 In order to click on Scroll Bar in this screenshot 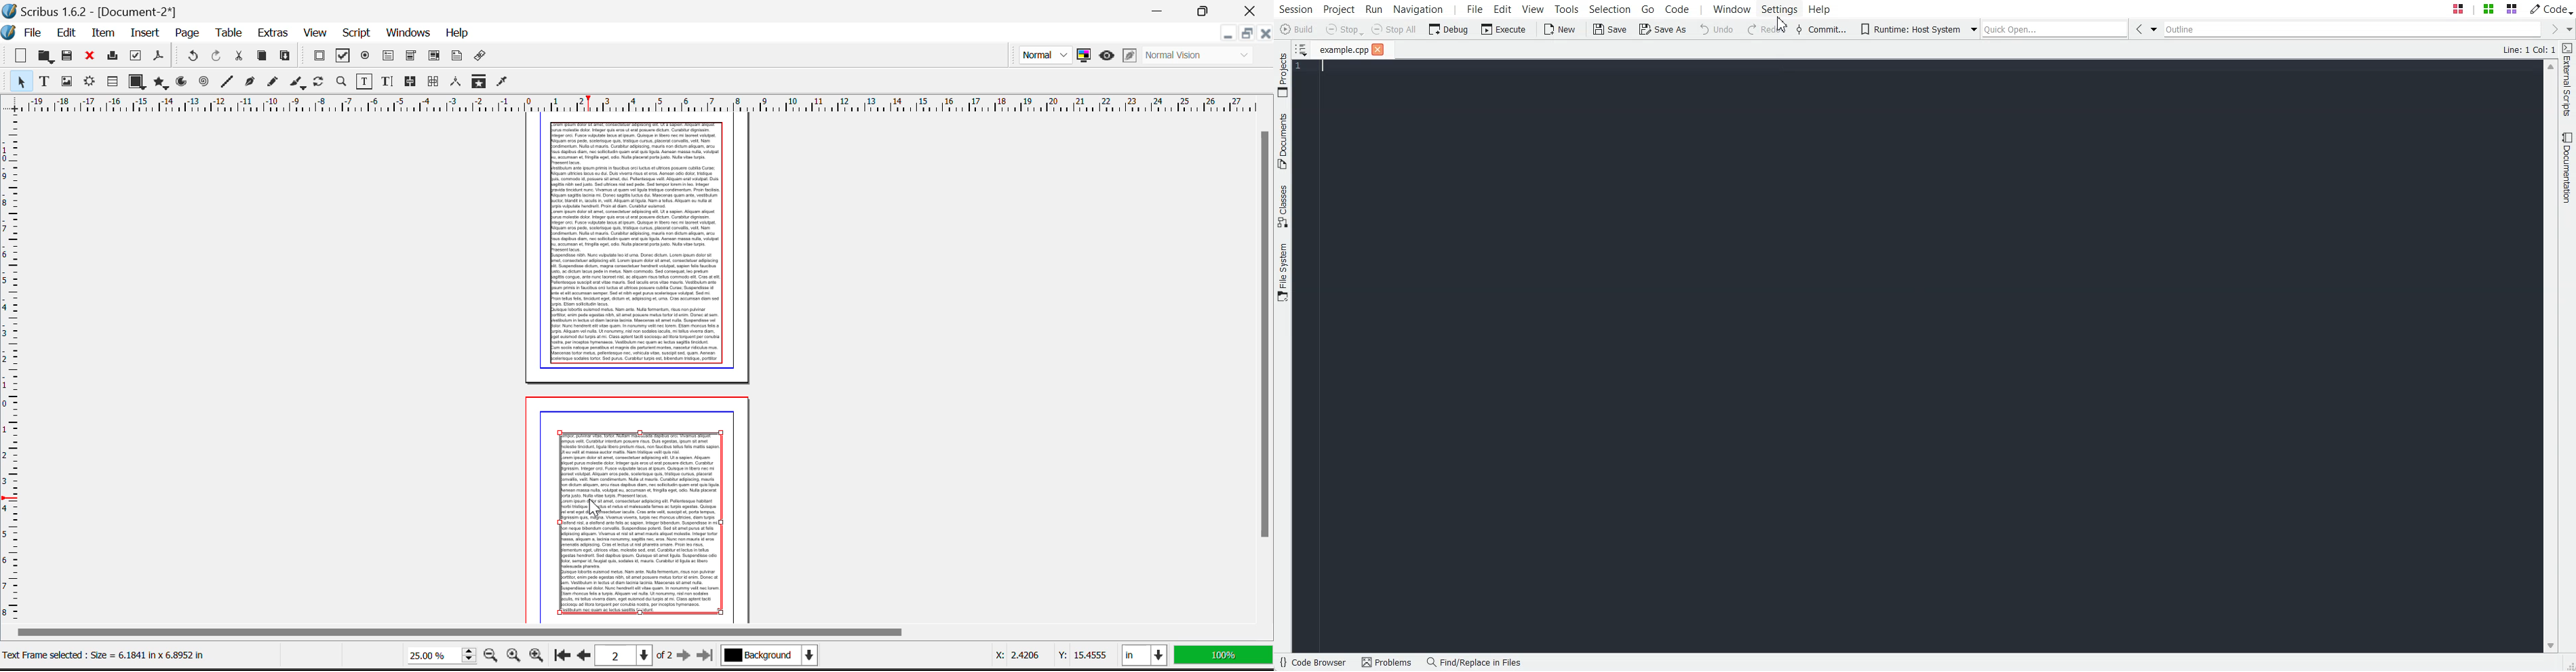, I will do `click(633, 633)`.